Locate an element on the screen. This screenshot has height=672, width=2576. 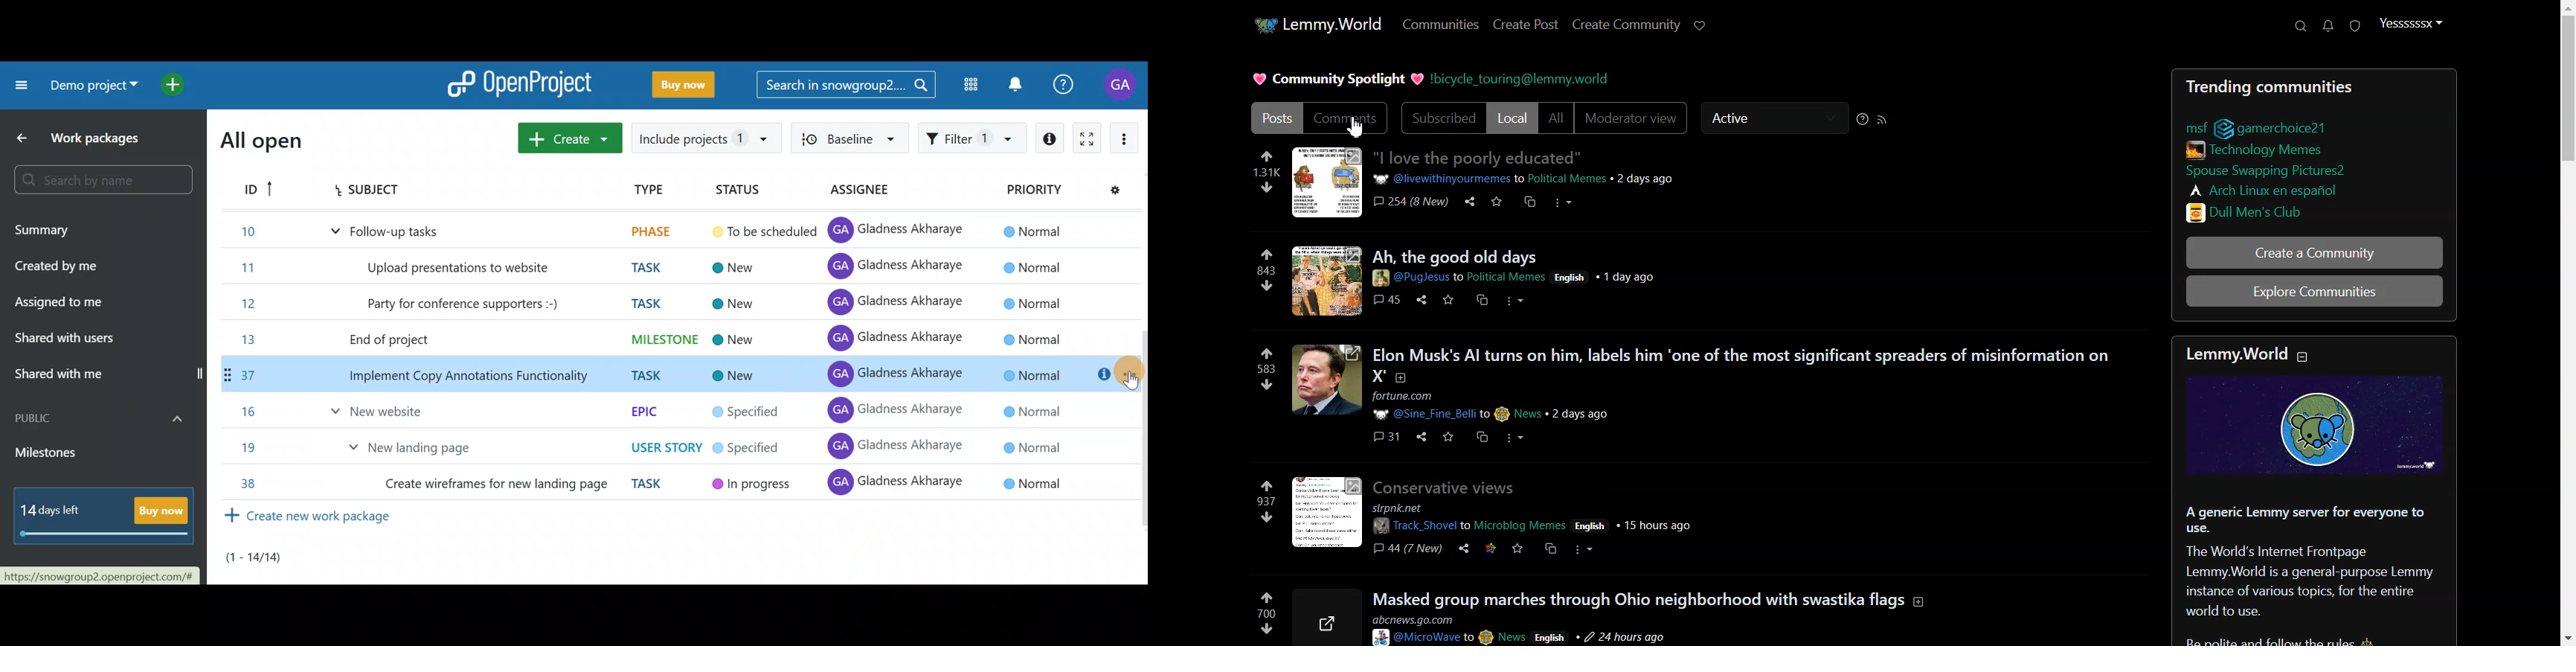
downvote is located at coordinates (1267, 384).